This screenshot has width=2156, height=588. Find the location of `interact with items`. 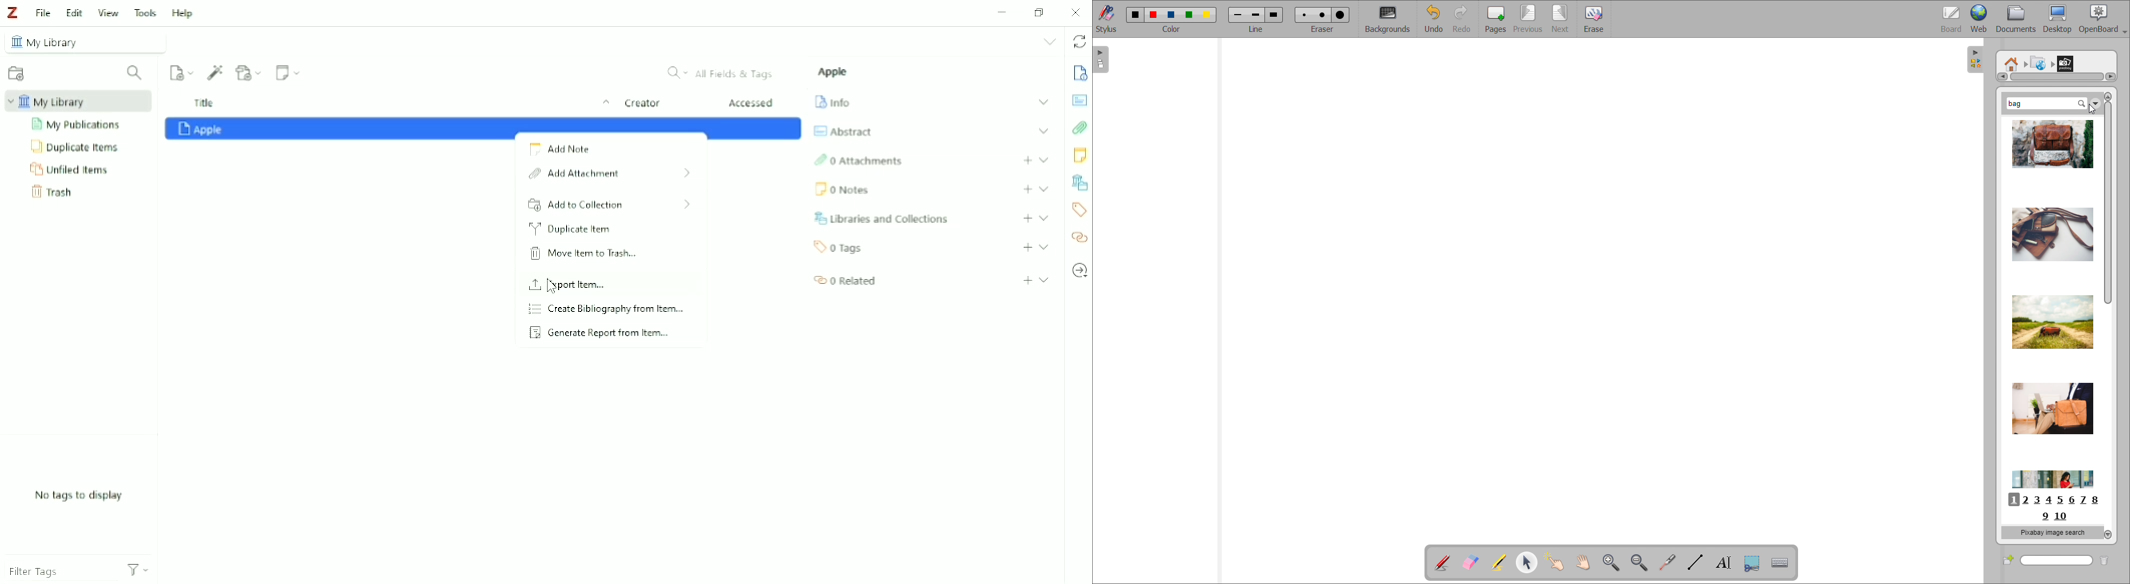

interact with items is located at coordinates (1555, 562).